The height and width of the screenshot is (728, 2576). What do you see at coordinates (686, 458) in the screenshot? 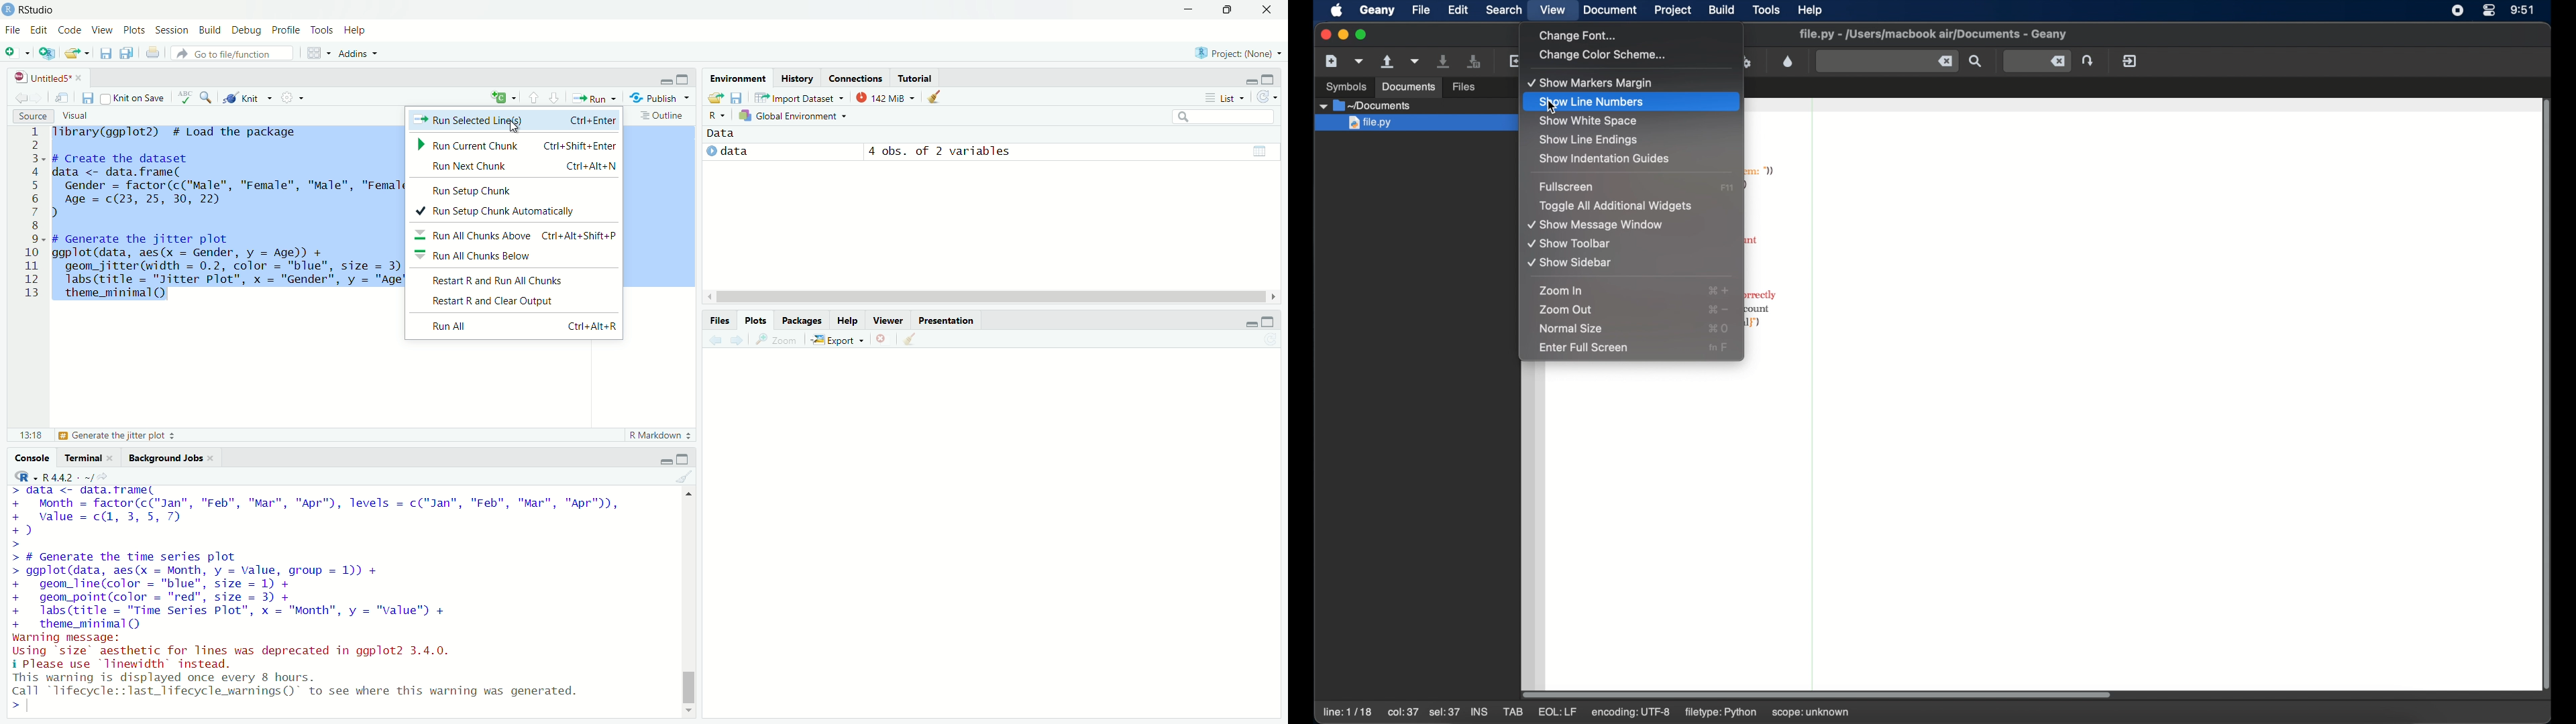
I see `maximize` at bounding box center [686, 458].